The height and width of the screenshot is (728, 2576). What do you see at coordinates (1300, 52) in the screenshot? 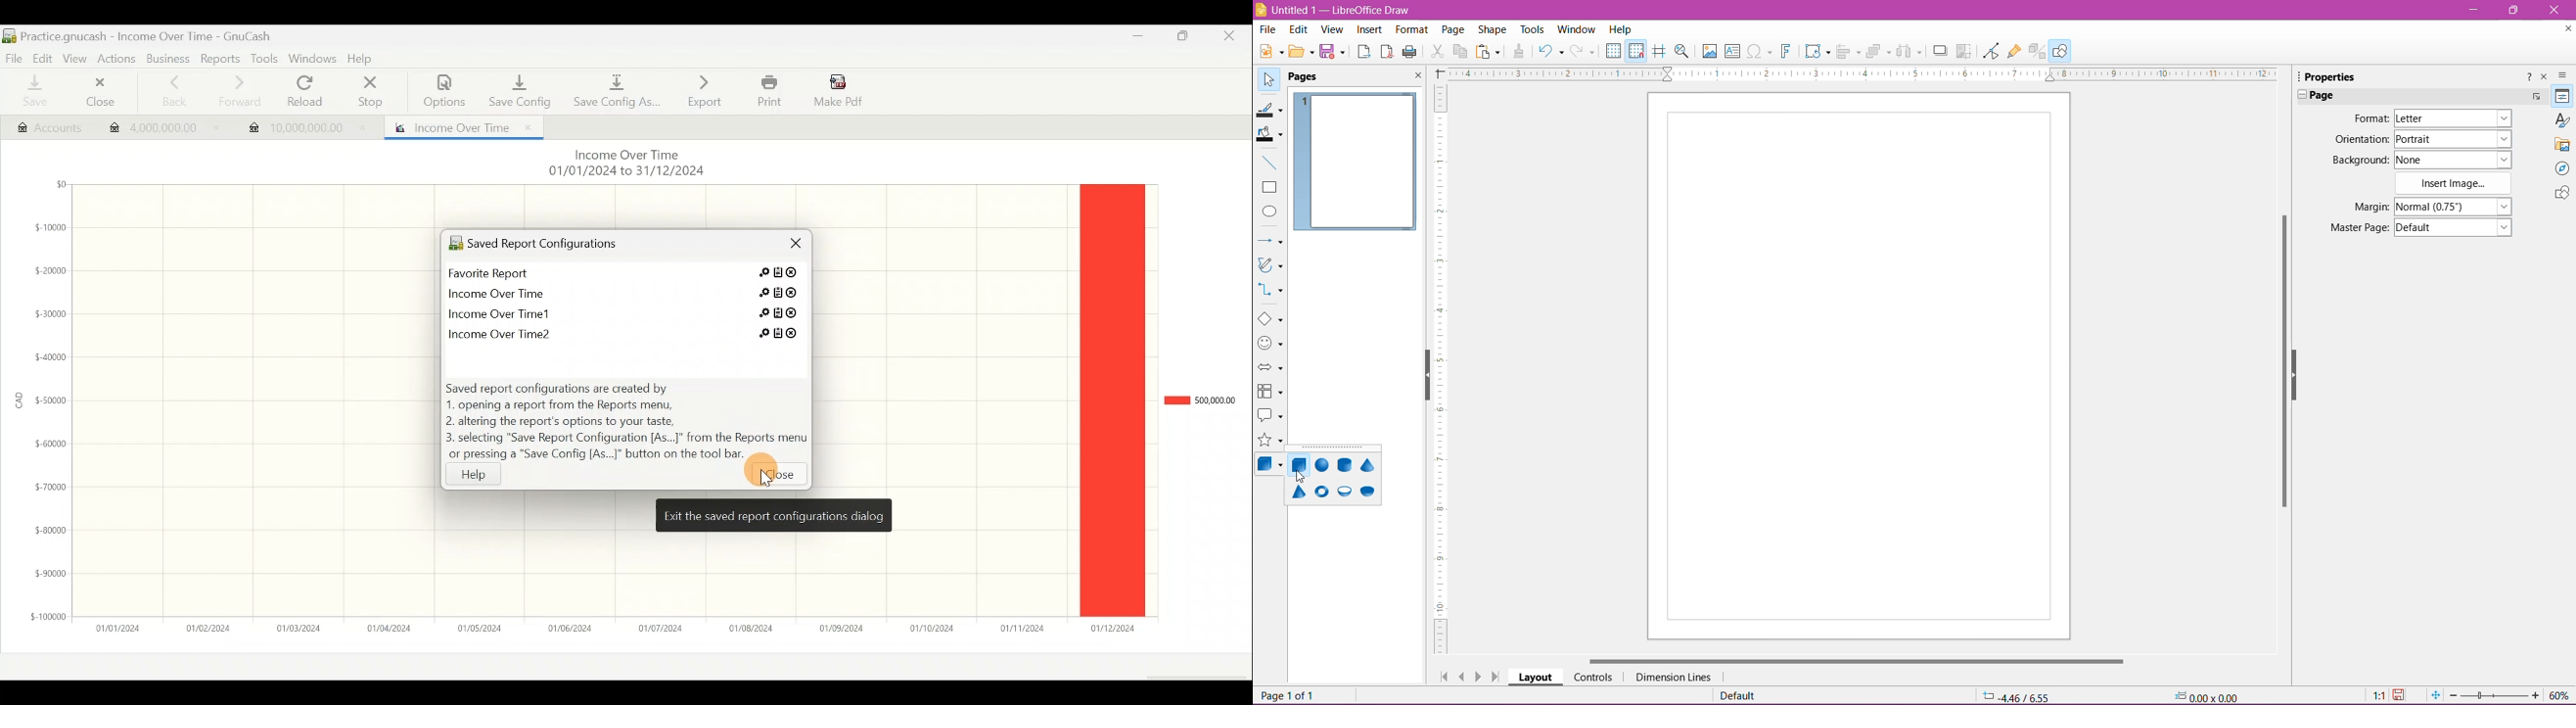
I see `Open` at bounding box center [1300, 52].